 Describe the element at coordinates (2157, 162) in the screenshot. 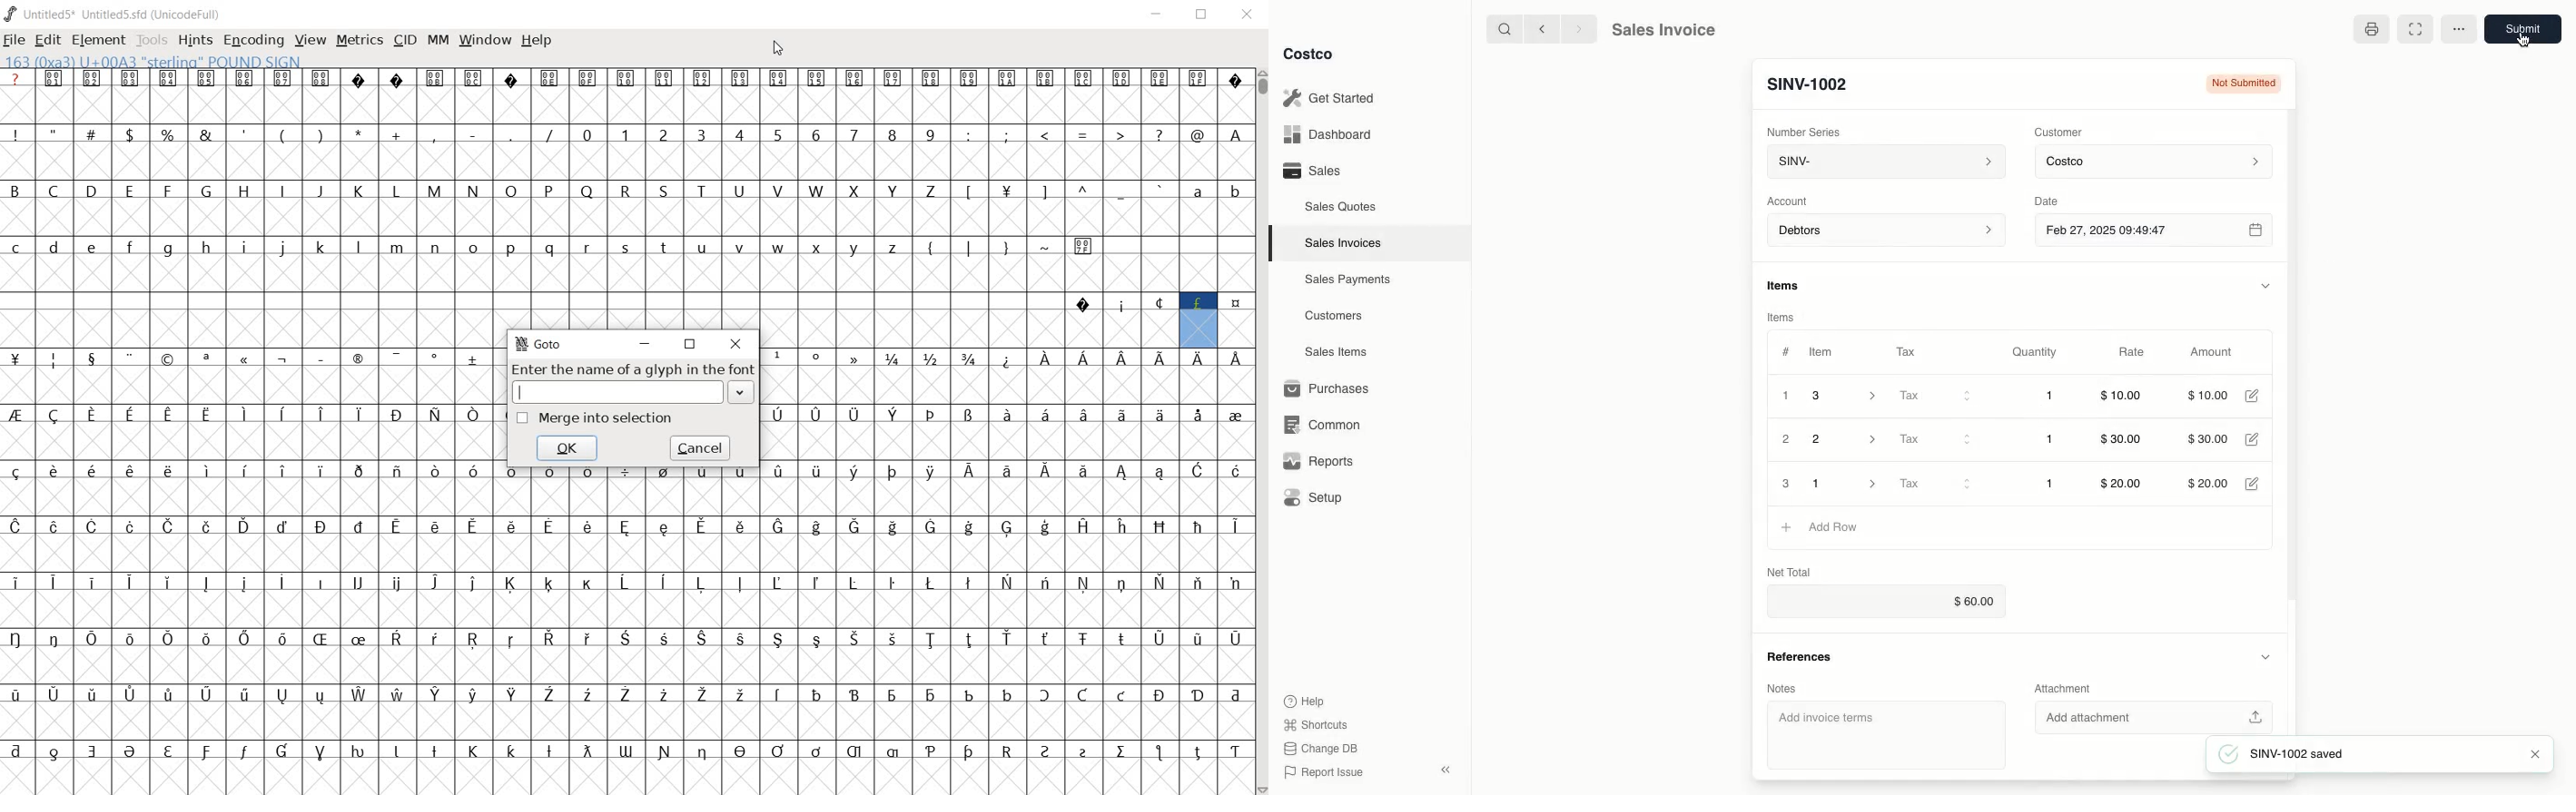

I see `Costco` at that location.